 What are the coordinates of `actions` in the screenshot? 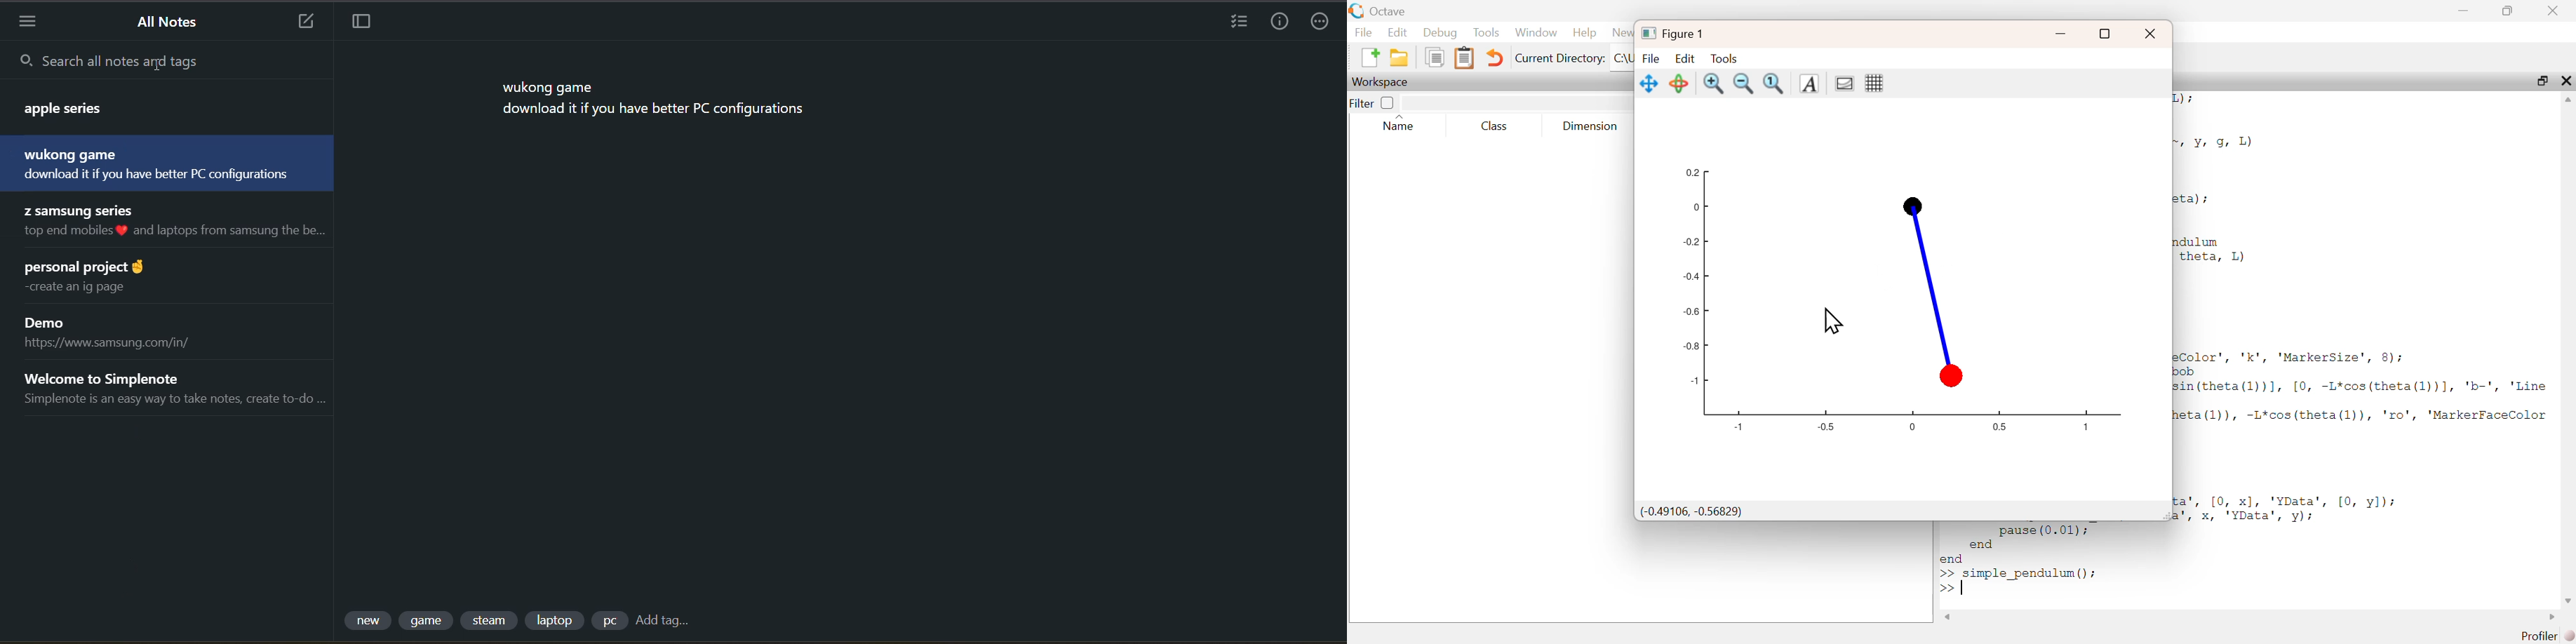 It's located at (1322, 22).